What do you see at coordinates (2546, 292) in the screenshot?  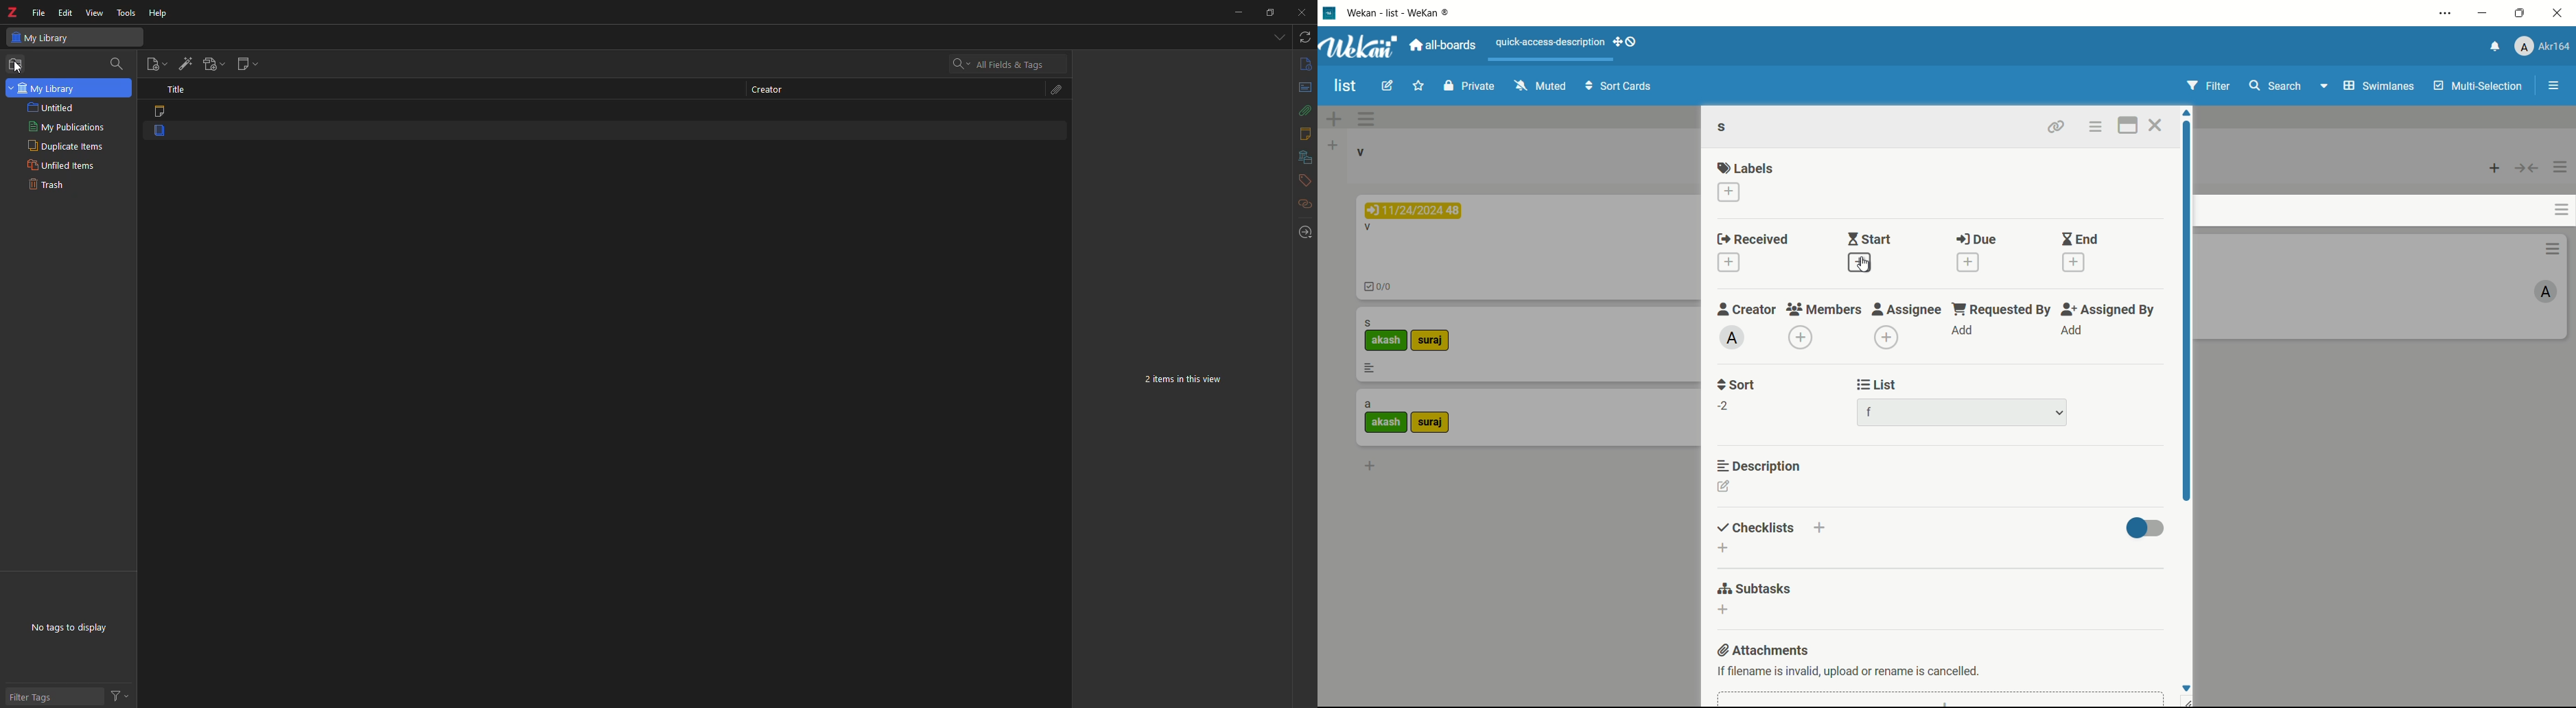 I see `admin` at bounding box center [2546, 292].